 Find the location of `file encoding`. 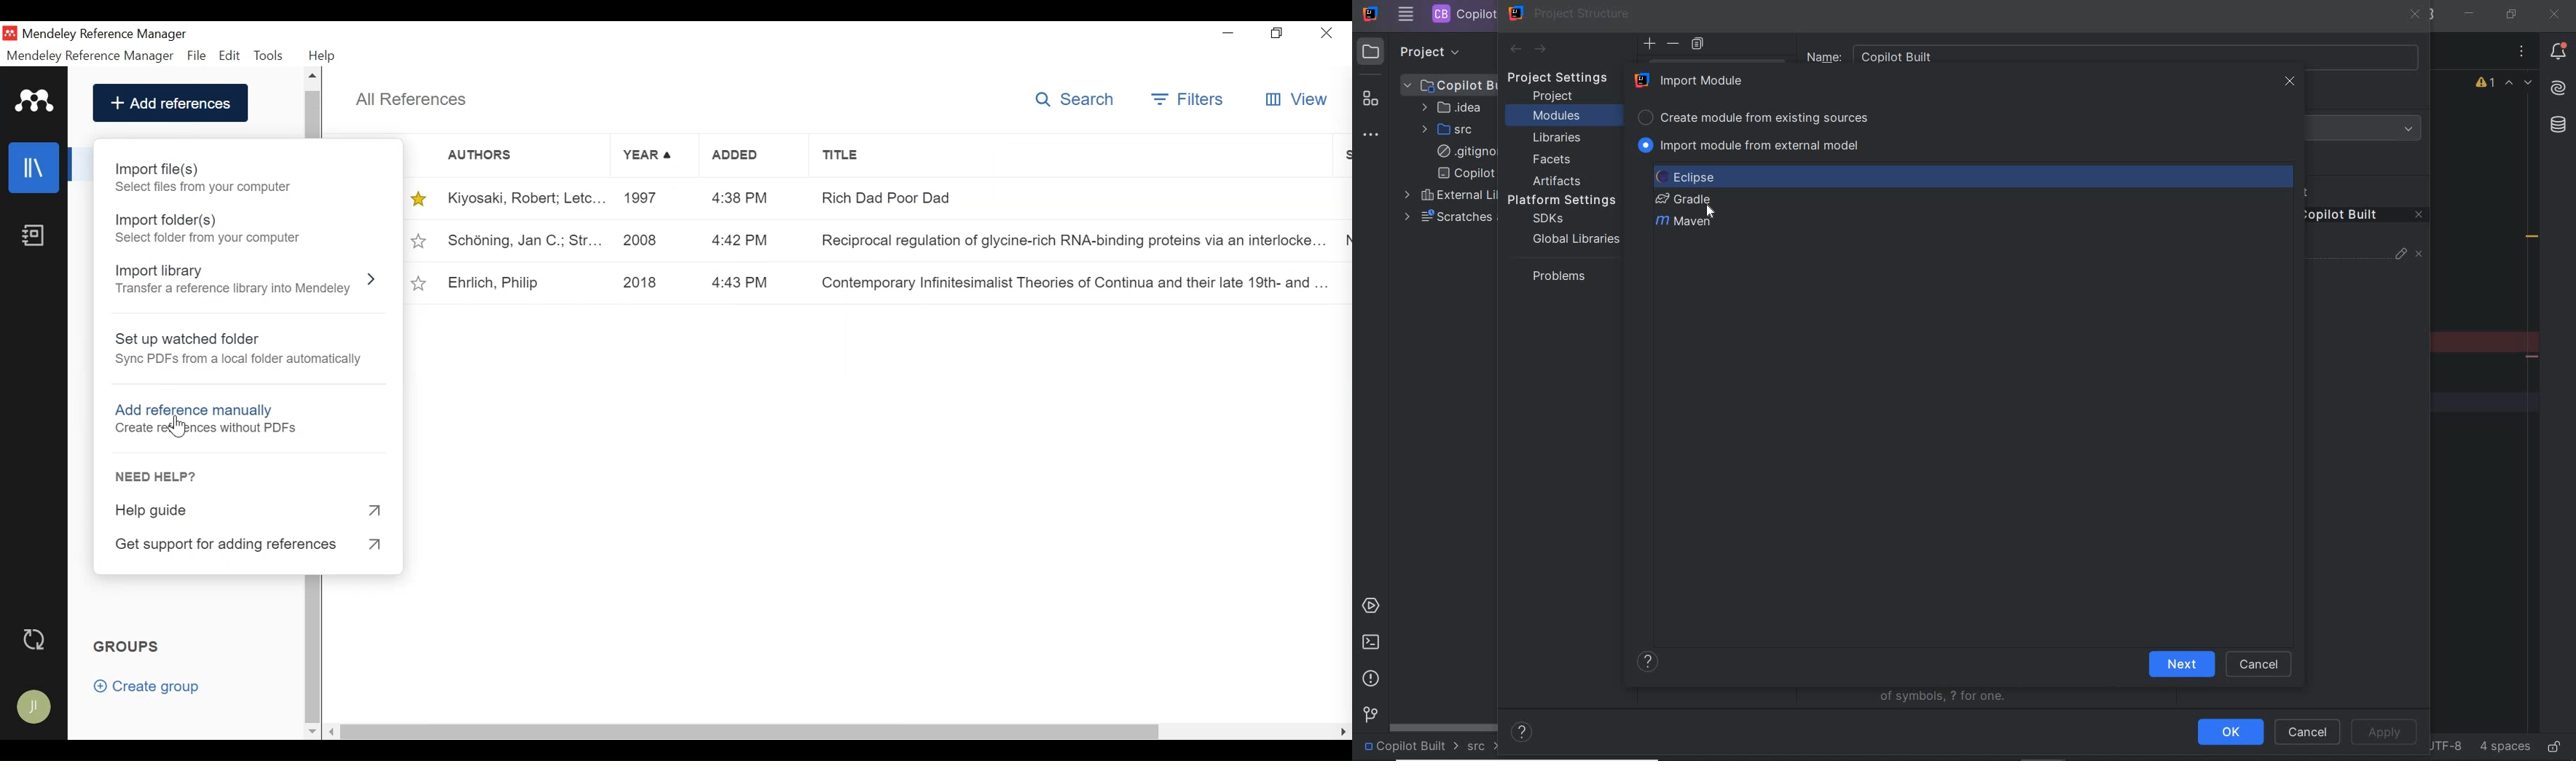

file encoding is located at coordinates (2444, 745).